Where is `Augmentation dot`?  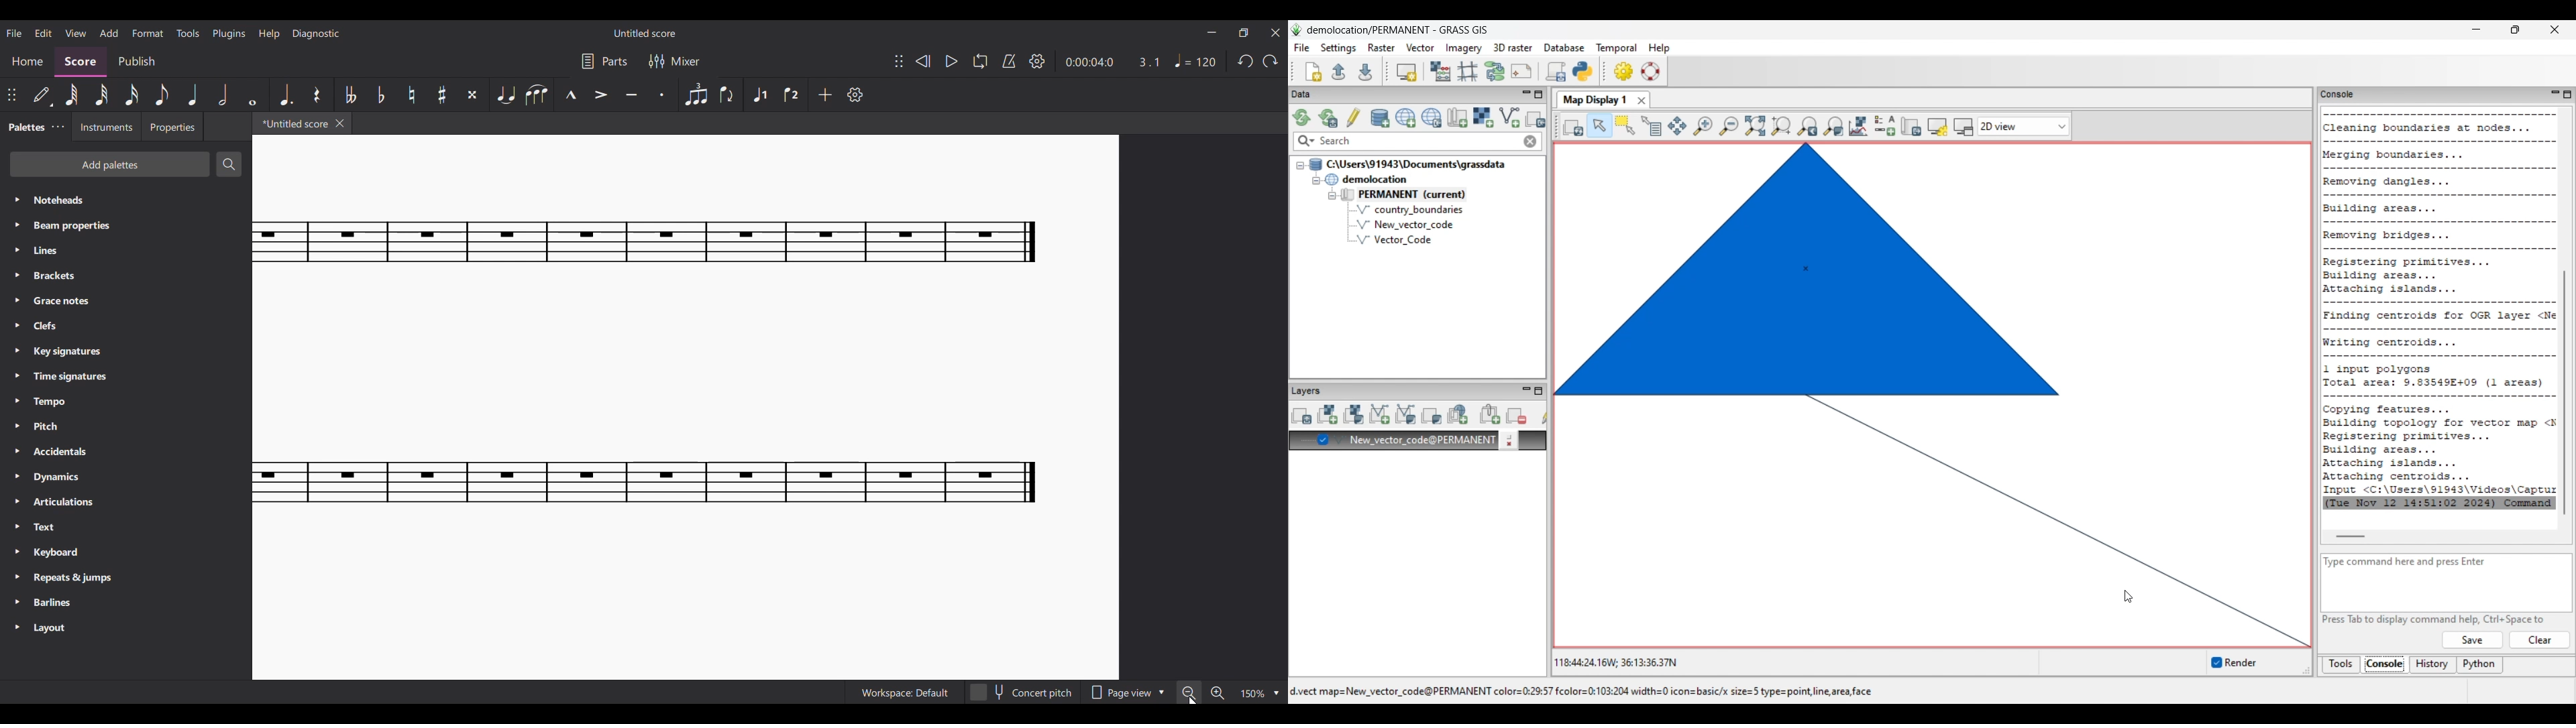
Augmentation dot is located at coordinates (286, 95).